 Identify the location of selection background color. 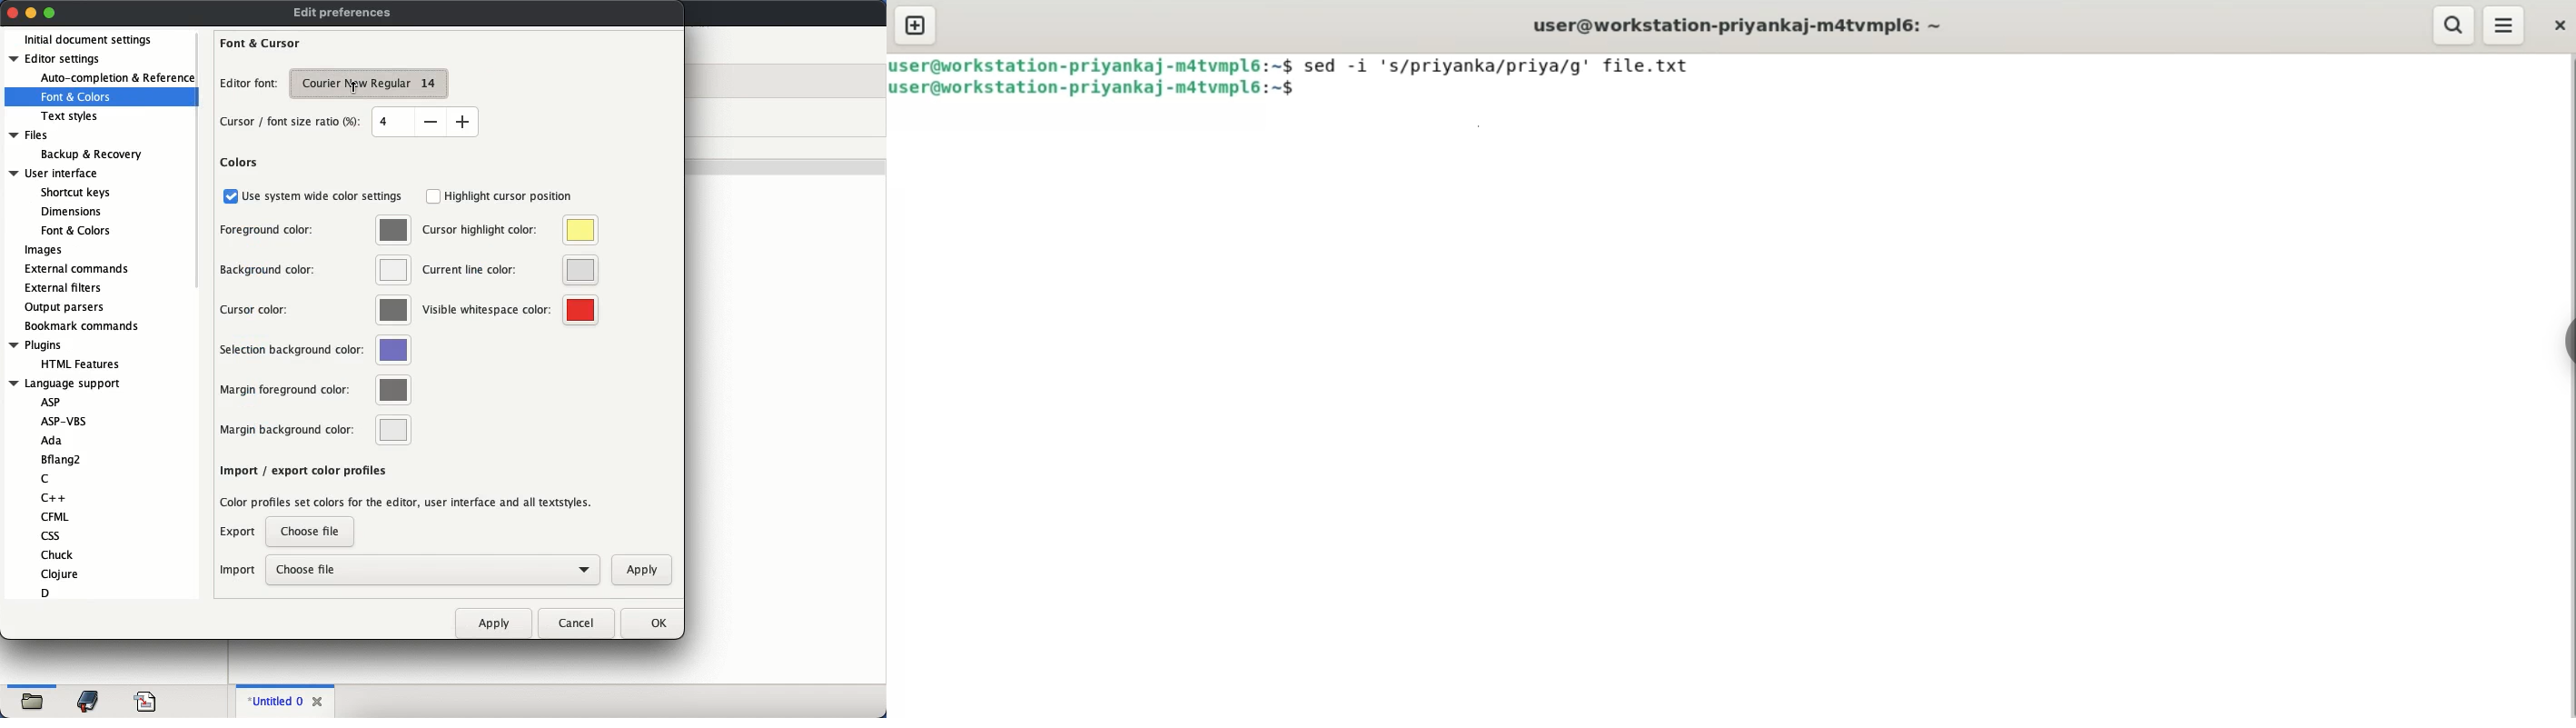
(313, 350).